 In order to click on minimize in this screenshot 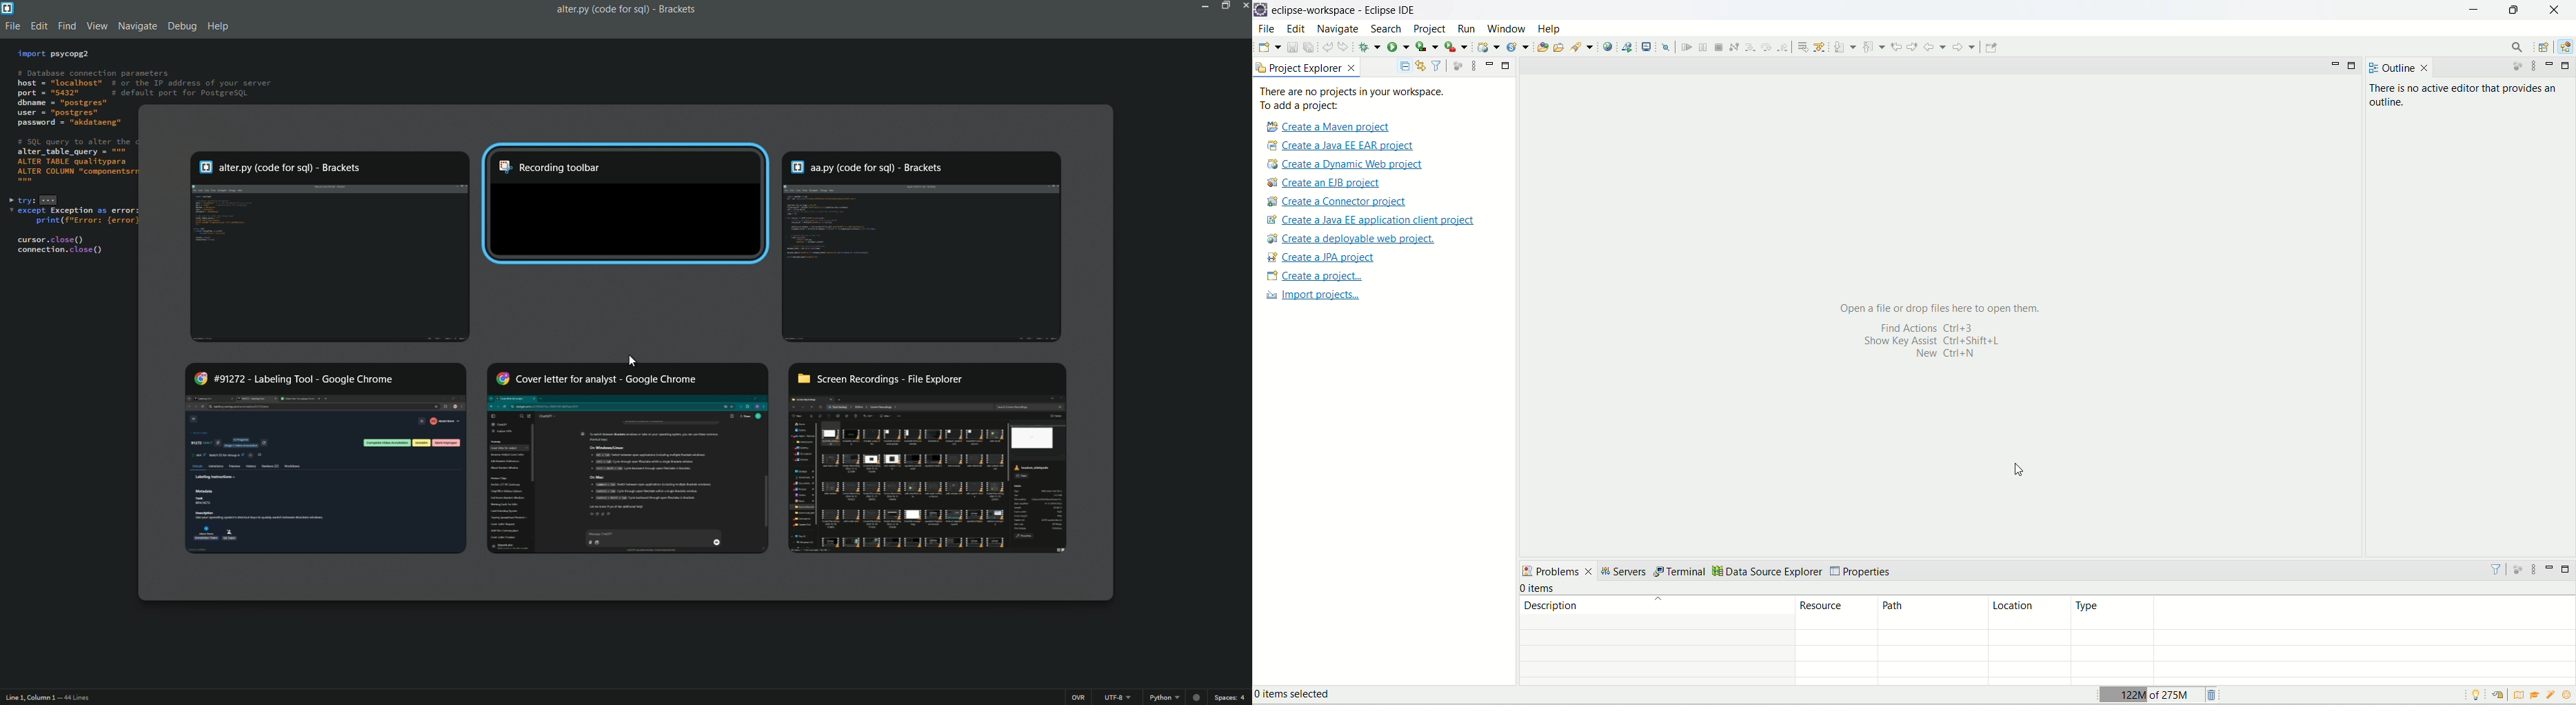, I will do `click(2552, 567)`.